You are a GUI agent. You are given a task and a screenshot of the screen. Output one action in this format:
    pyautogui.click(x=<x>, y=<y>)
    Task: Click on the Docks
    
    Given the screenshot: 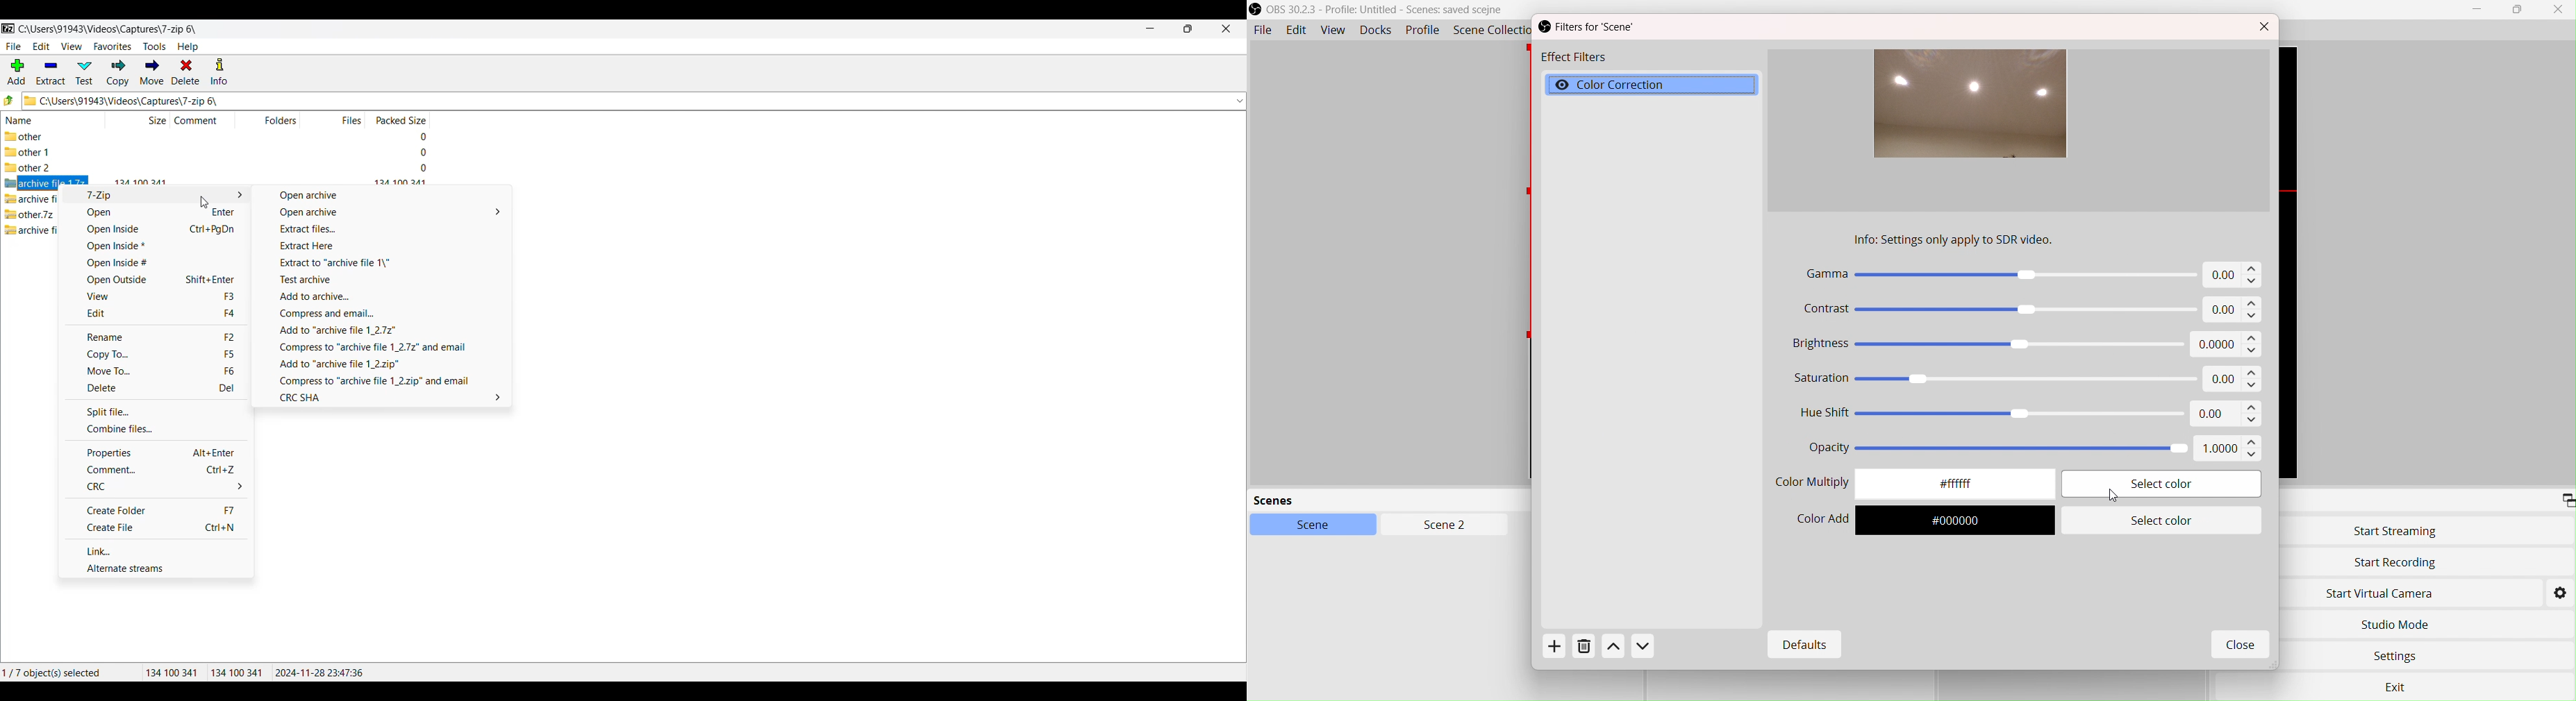 What is the action you would take?
    pyautogui.click(x=1379, y=31)
    